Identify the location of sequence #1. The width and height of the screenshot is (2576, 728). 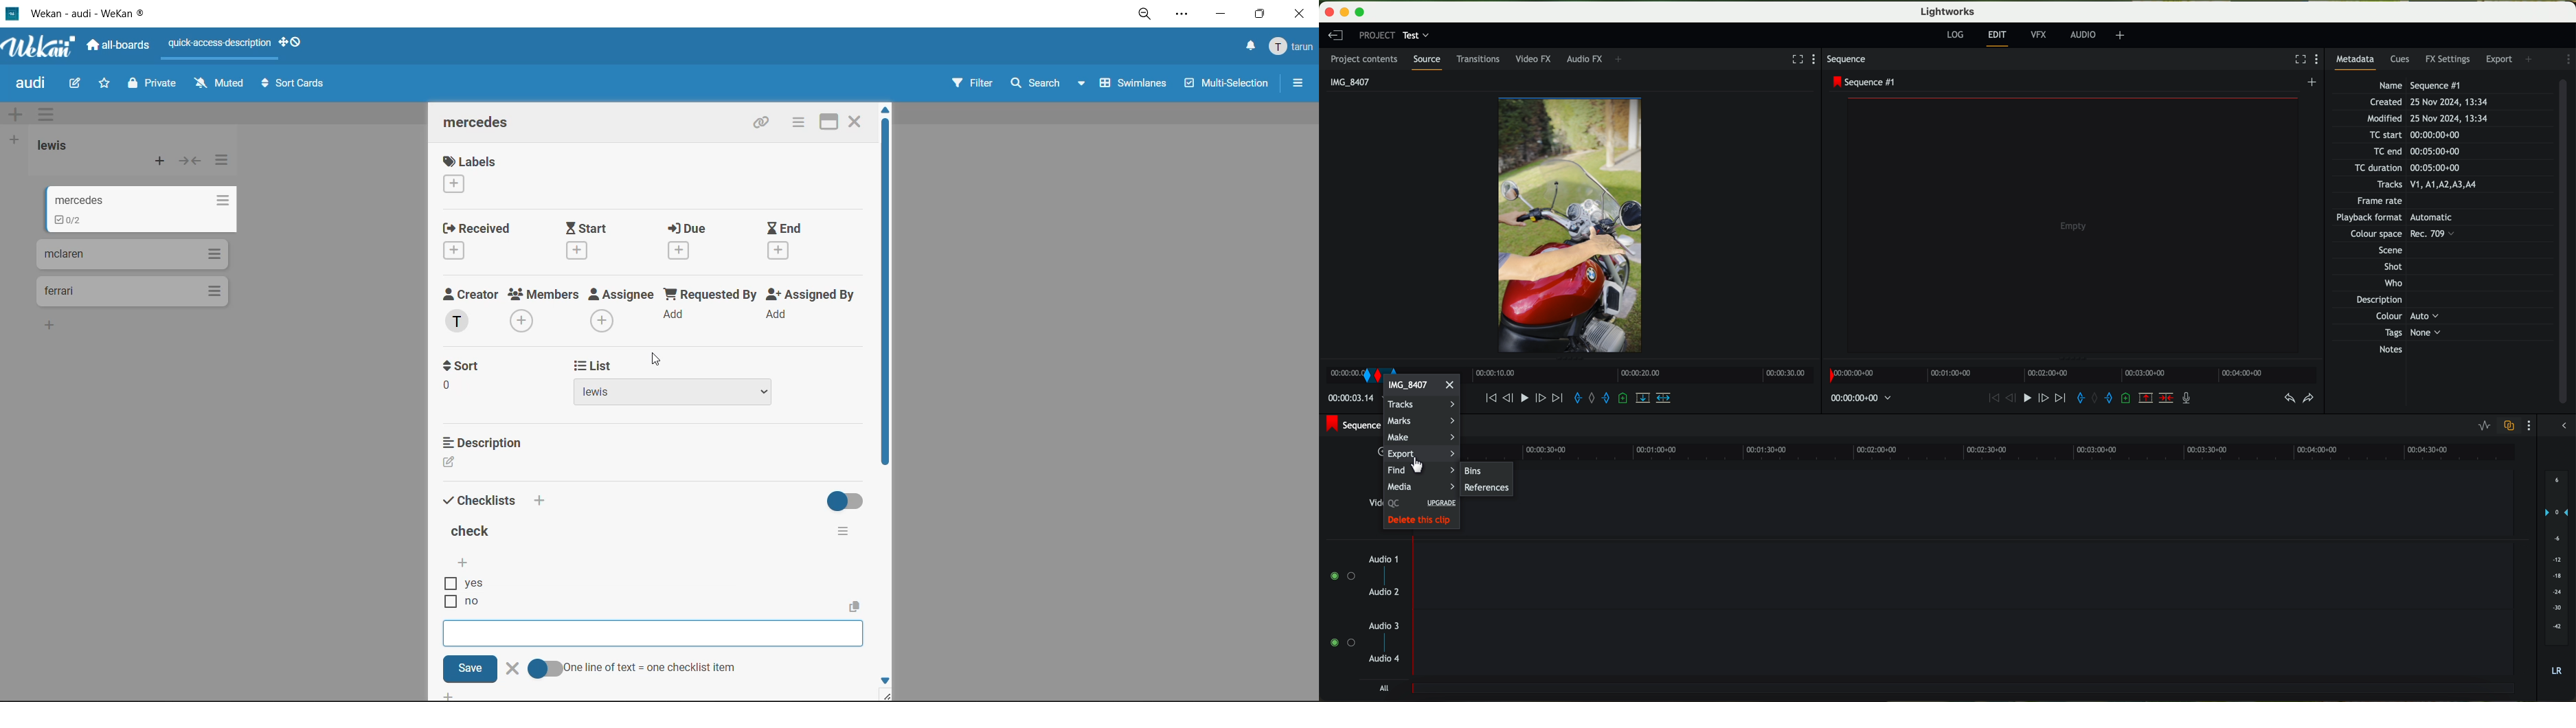
(1352, 427).